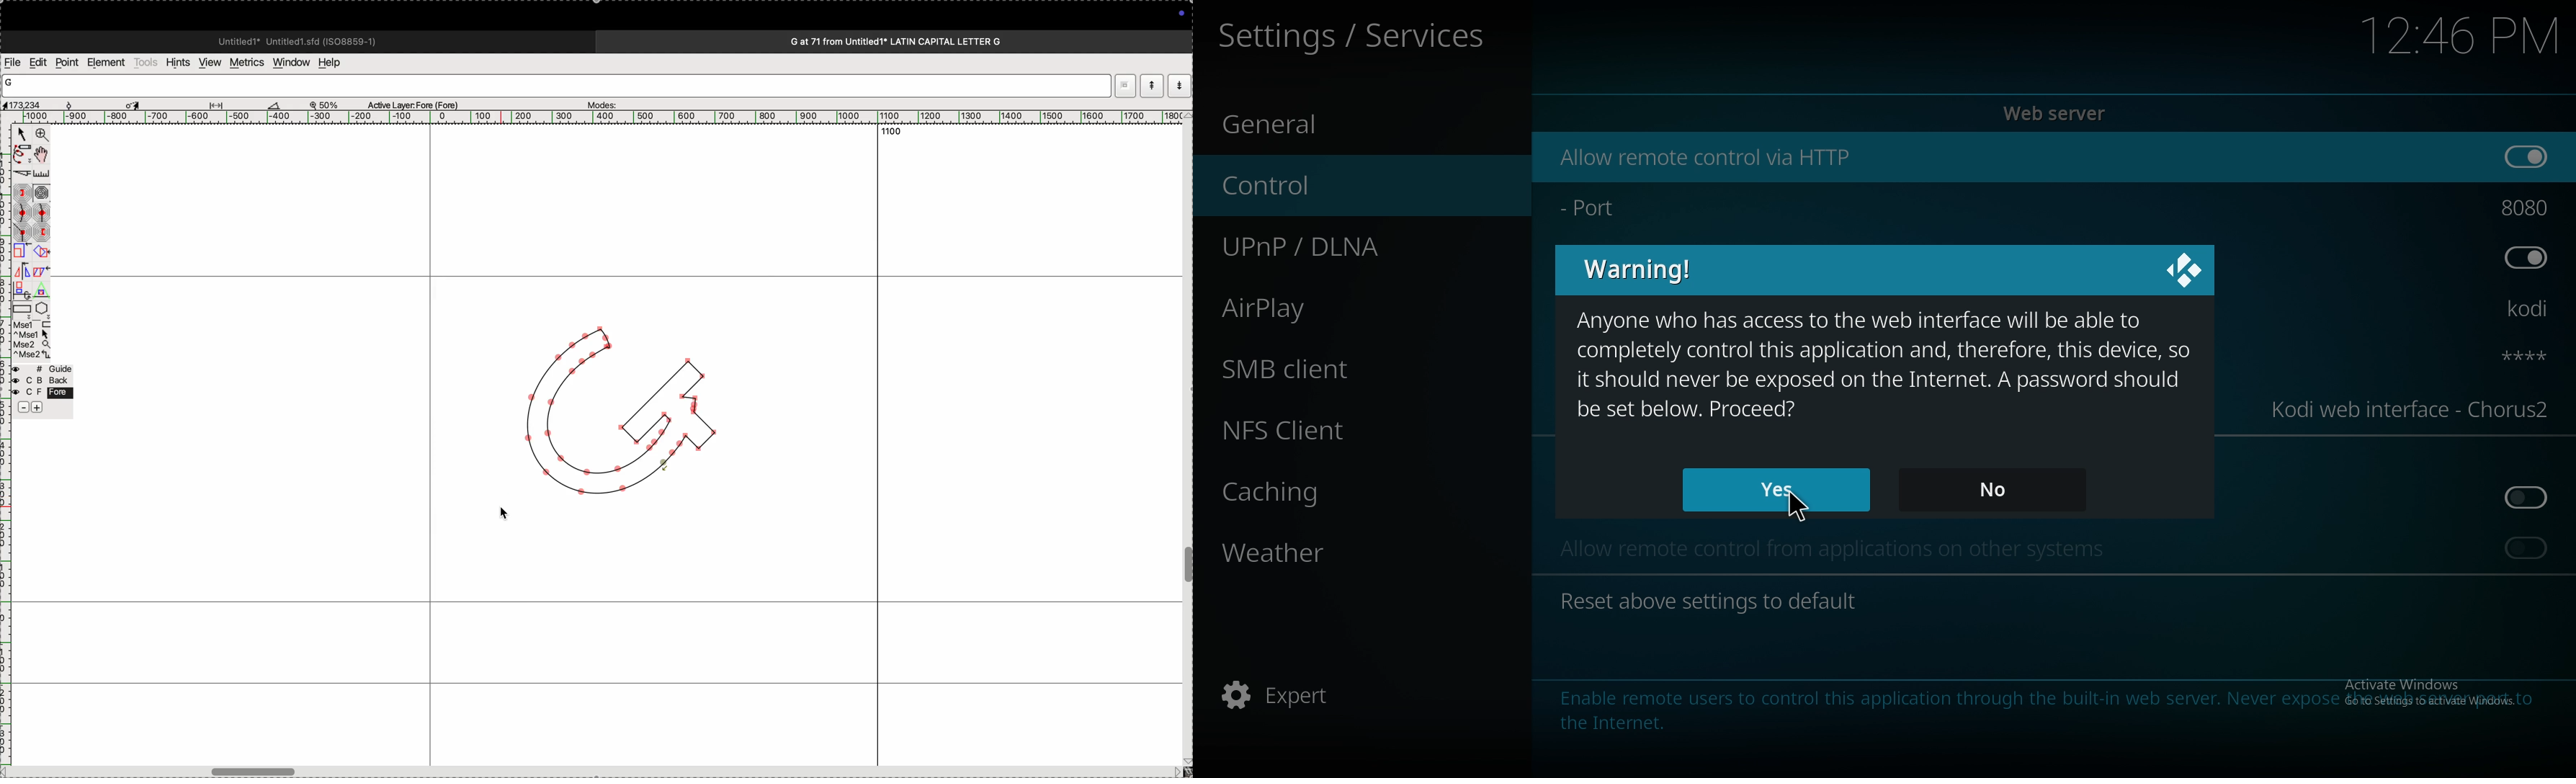  What do you see at coordinates (1598, 205) in the screenshot?
I see `port` at bounding box center [1598, 205].